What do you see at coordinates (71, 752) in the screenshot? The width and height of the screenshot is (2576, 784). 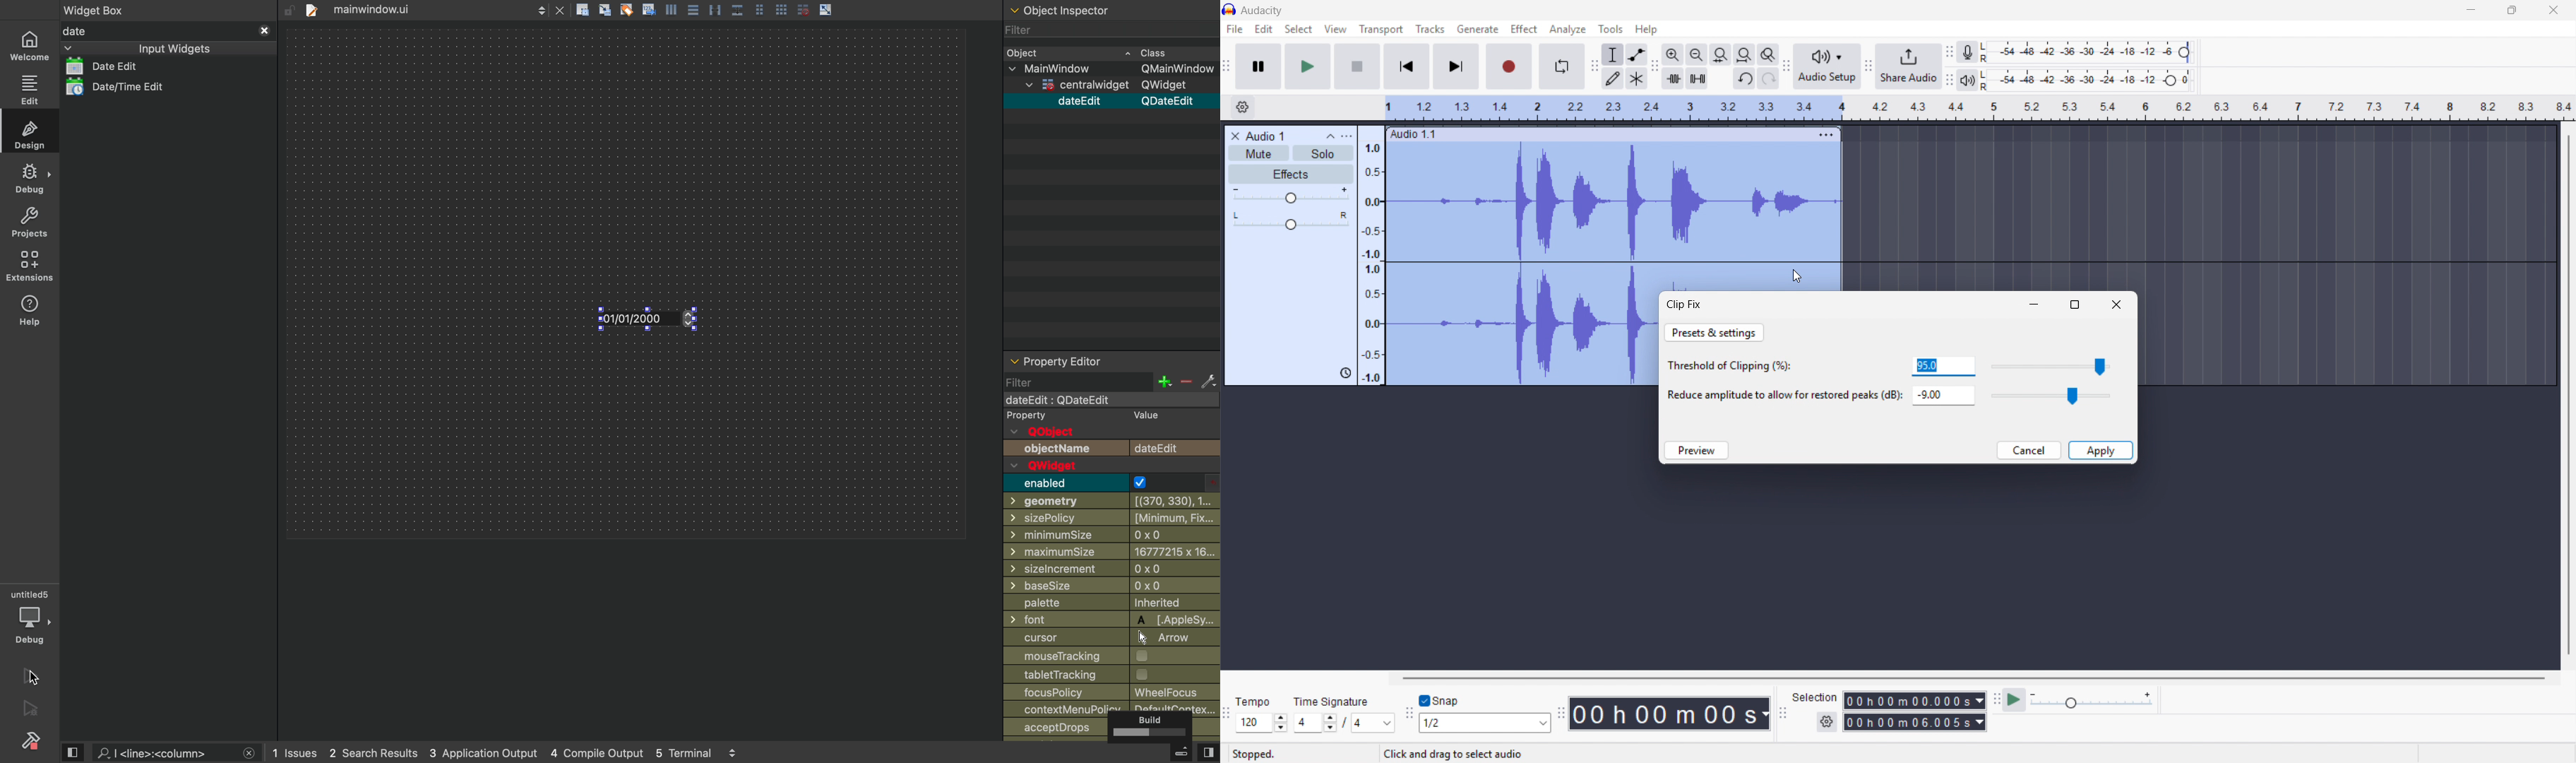 I see `view` at bounding box center [71, 752].